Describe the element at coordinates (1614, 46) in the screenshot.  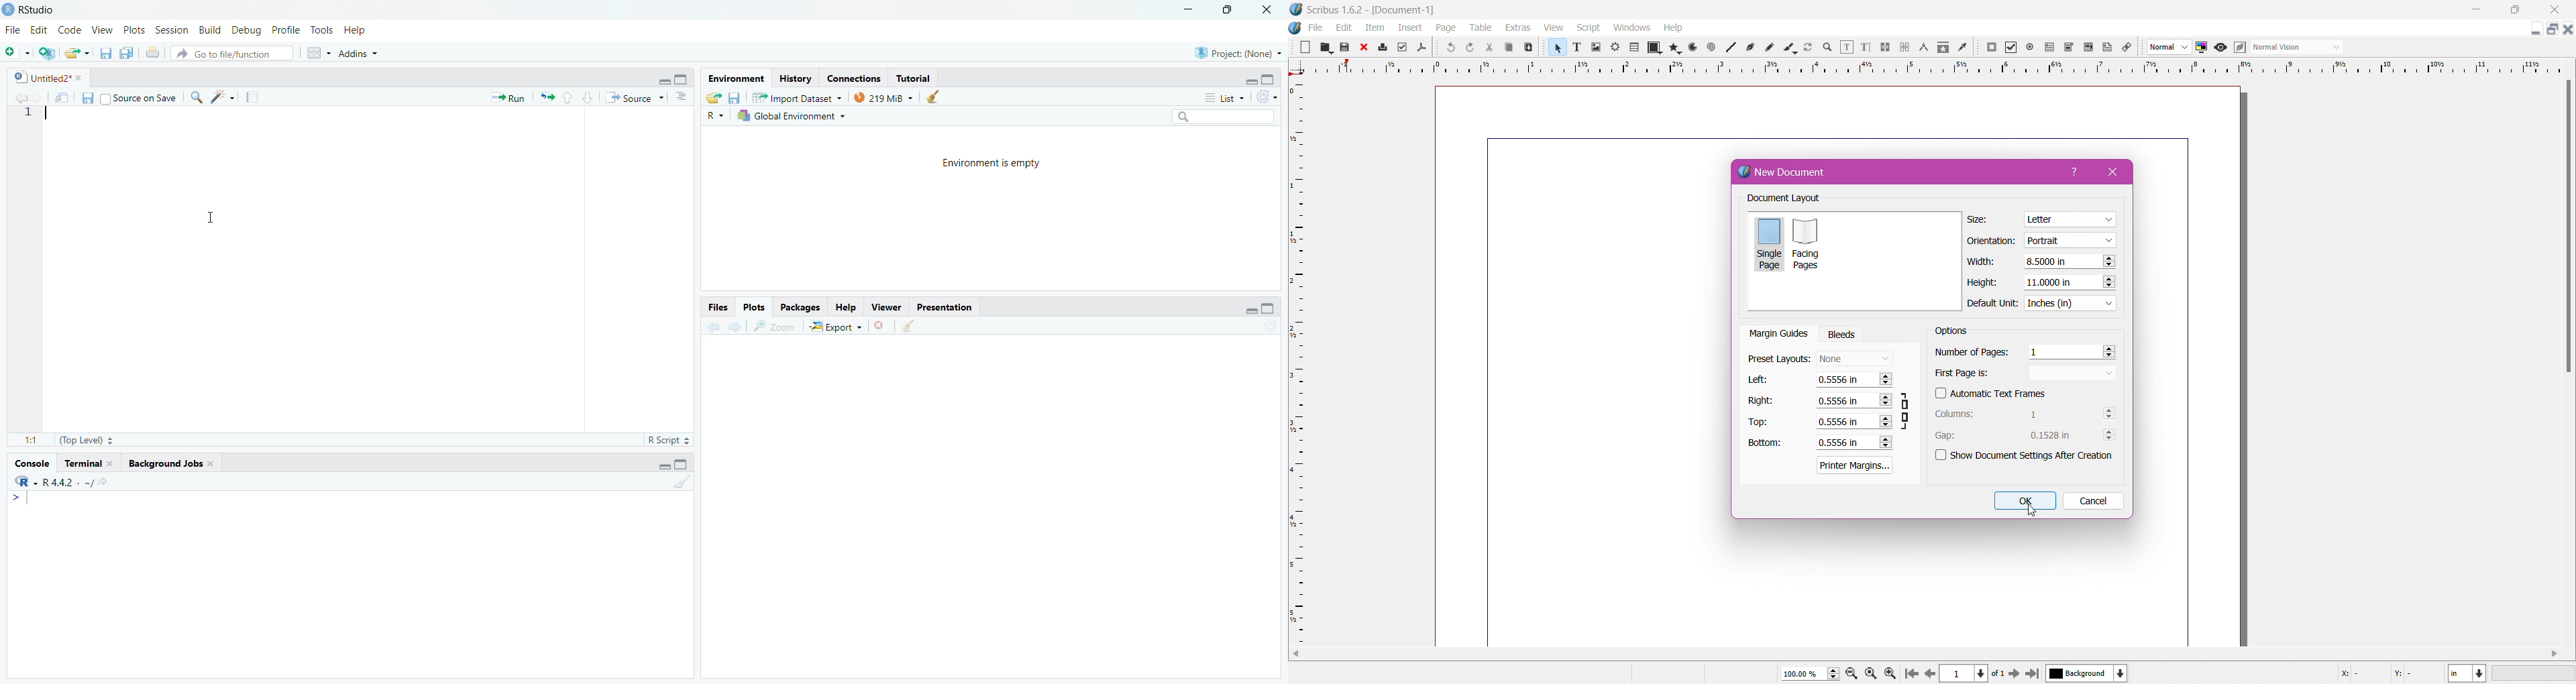
I see `icon` at that location.